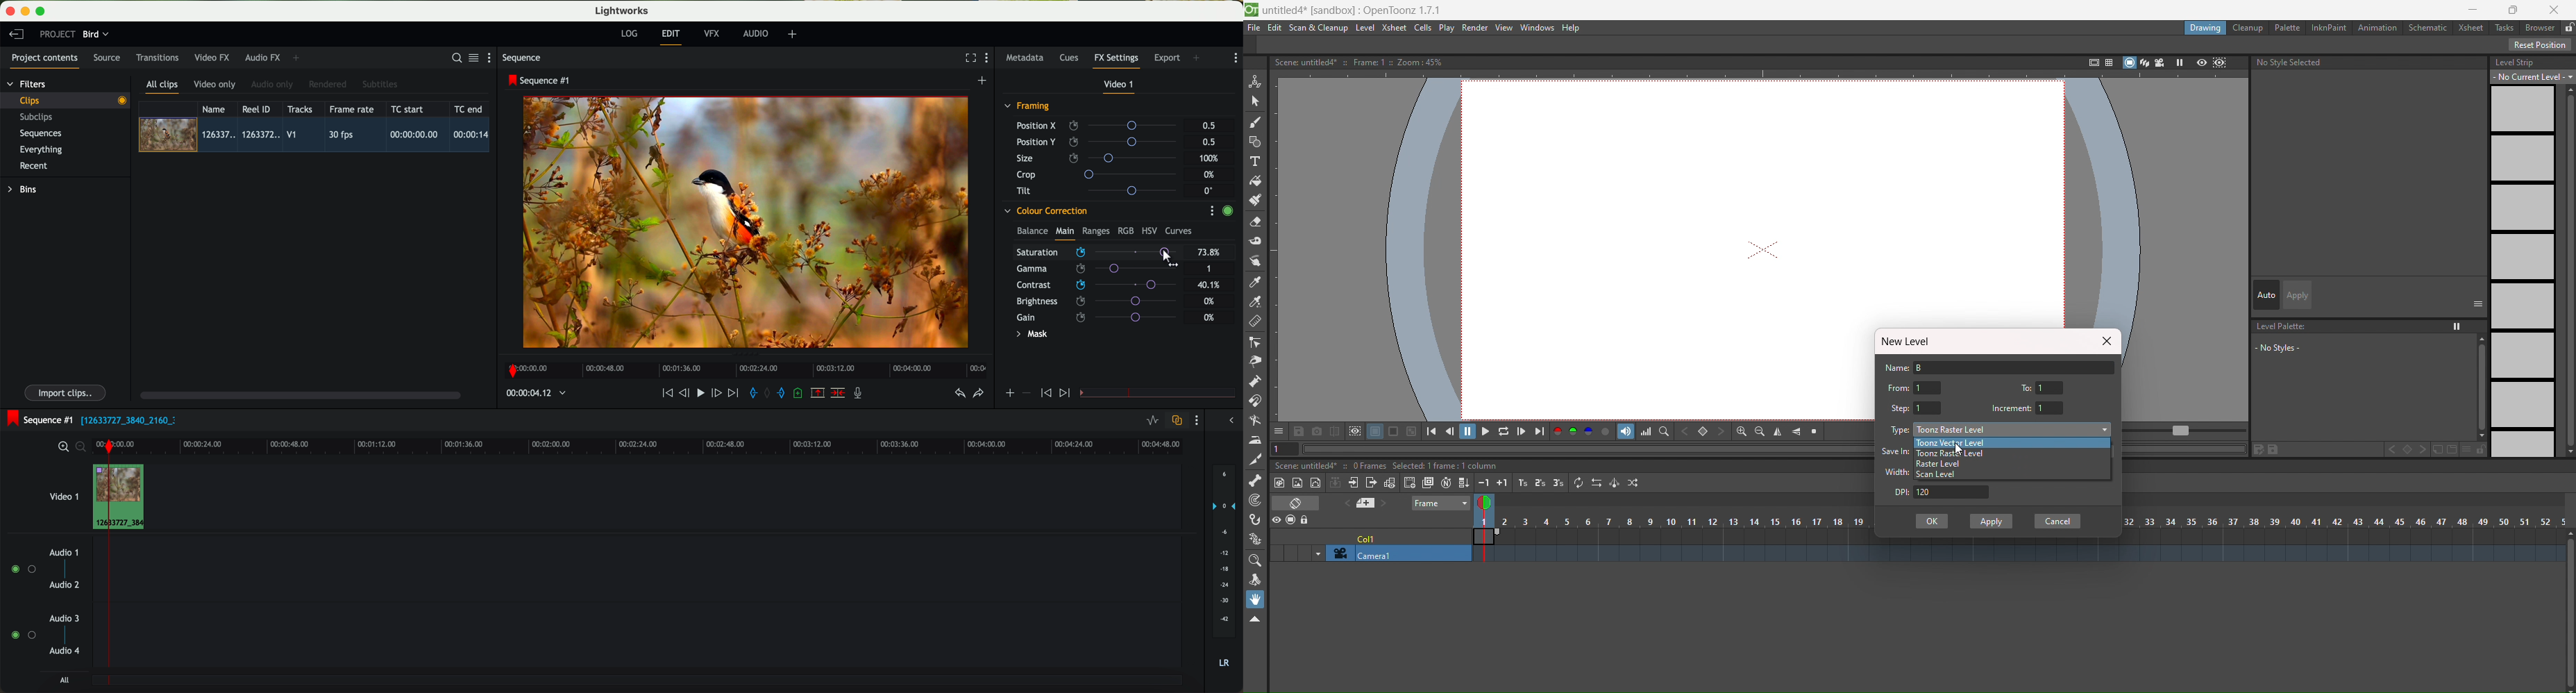 This screenshot has height=700, width=2576. What do you see at coordinates (1992, 521) in the screenshot?
I see `apply` at bounding box center [1992, 521].